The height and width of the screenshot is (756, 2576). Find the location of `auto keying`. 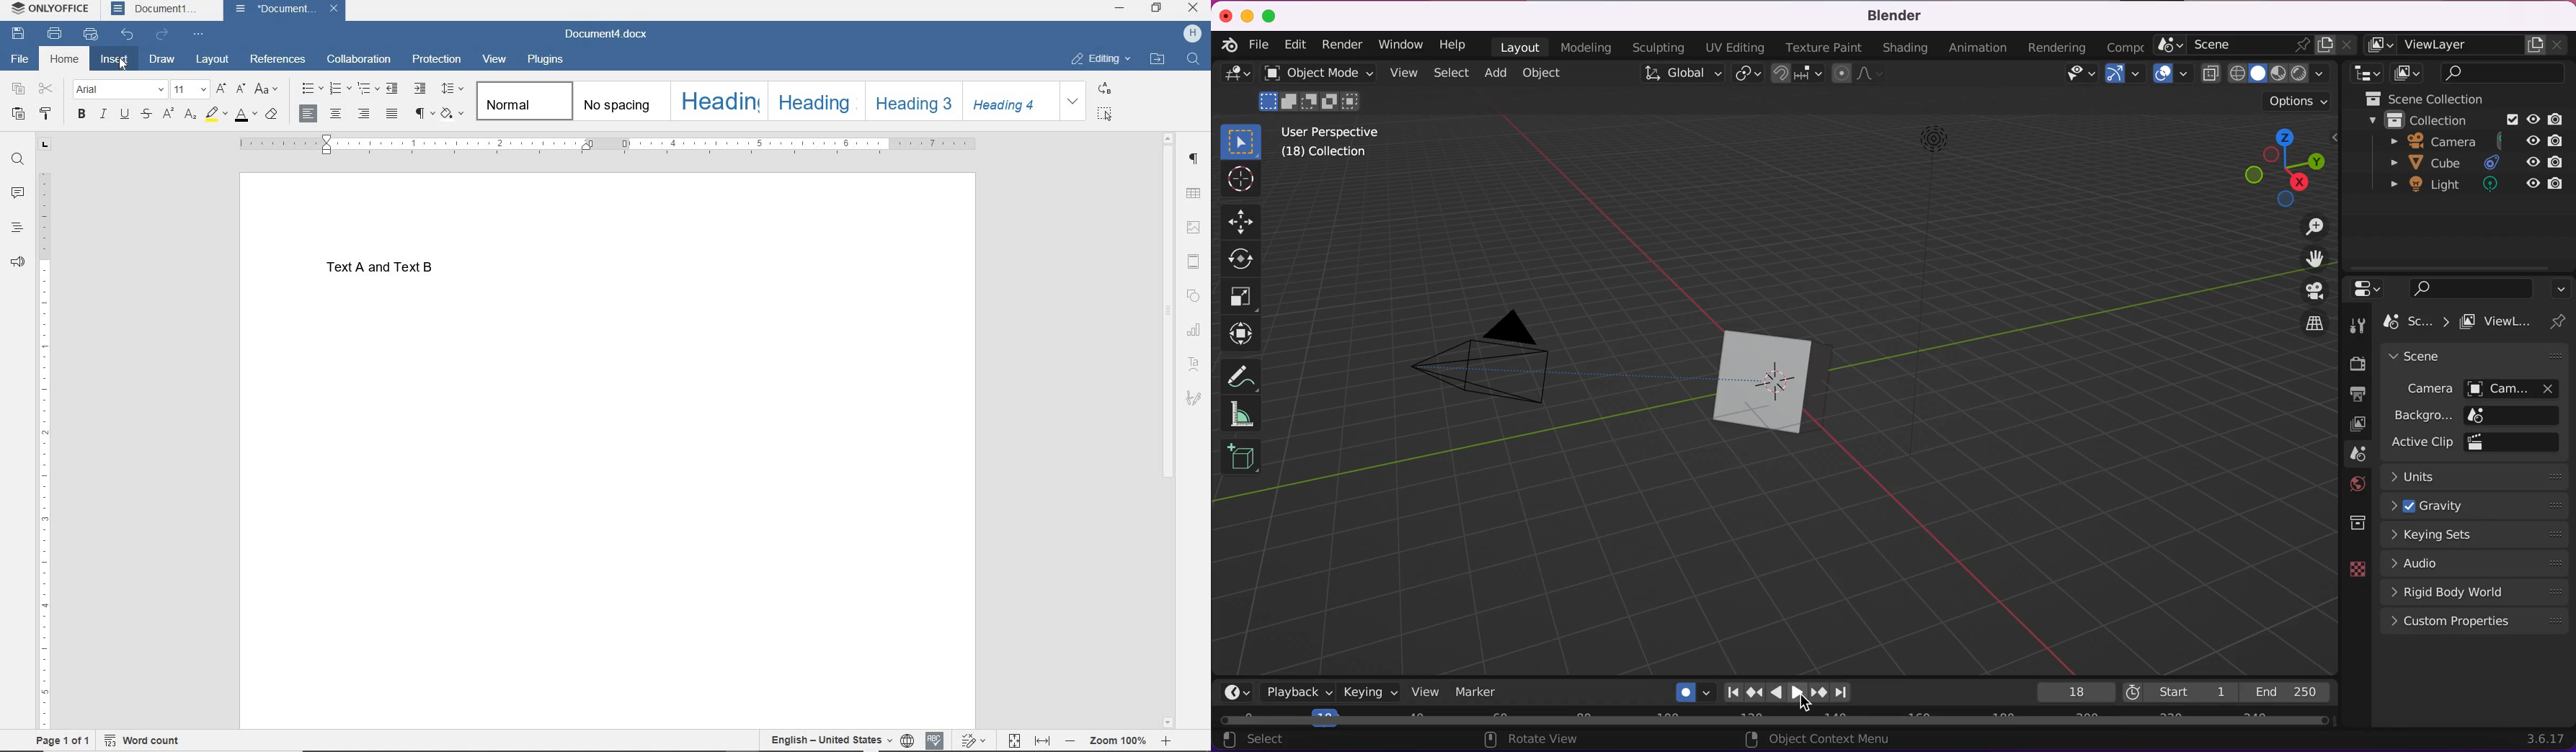

auto keying is located at coordinates (1691, 692).